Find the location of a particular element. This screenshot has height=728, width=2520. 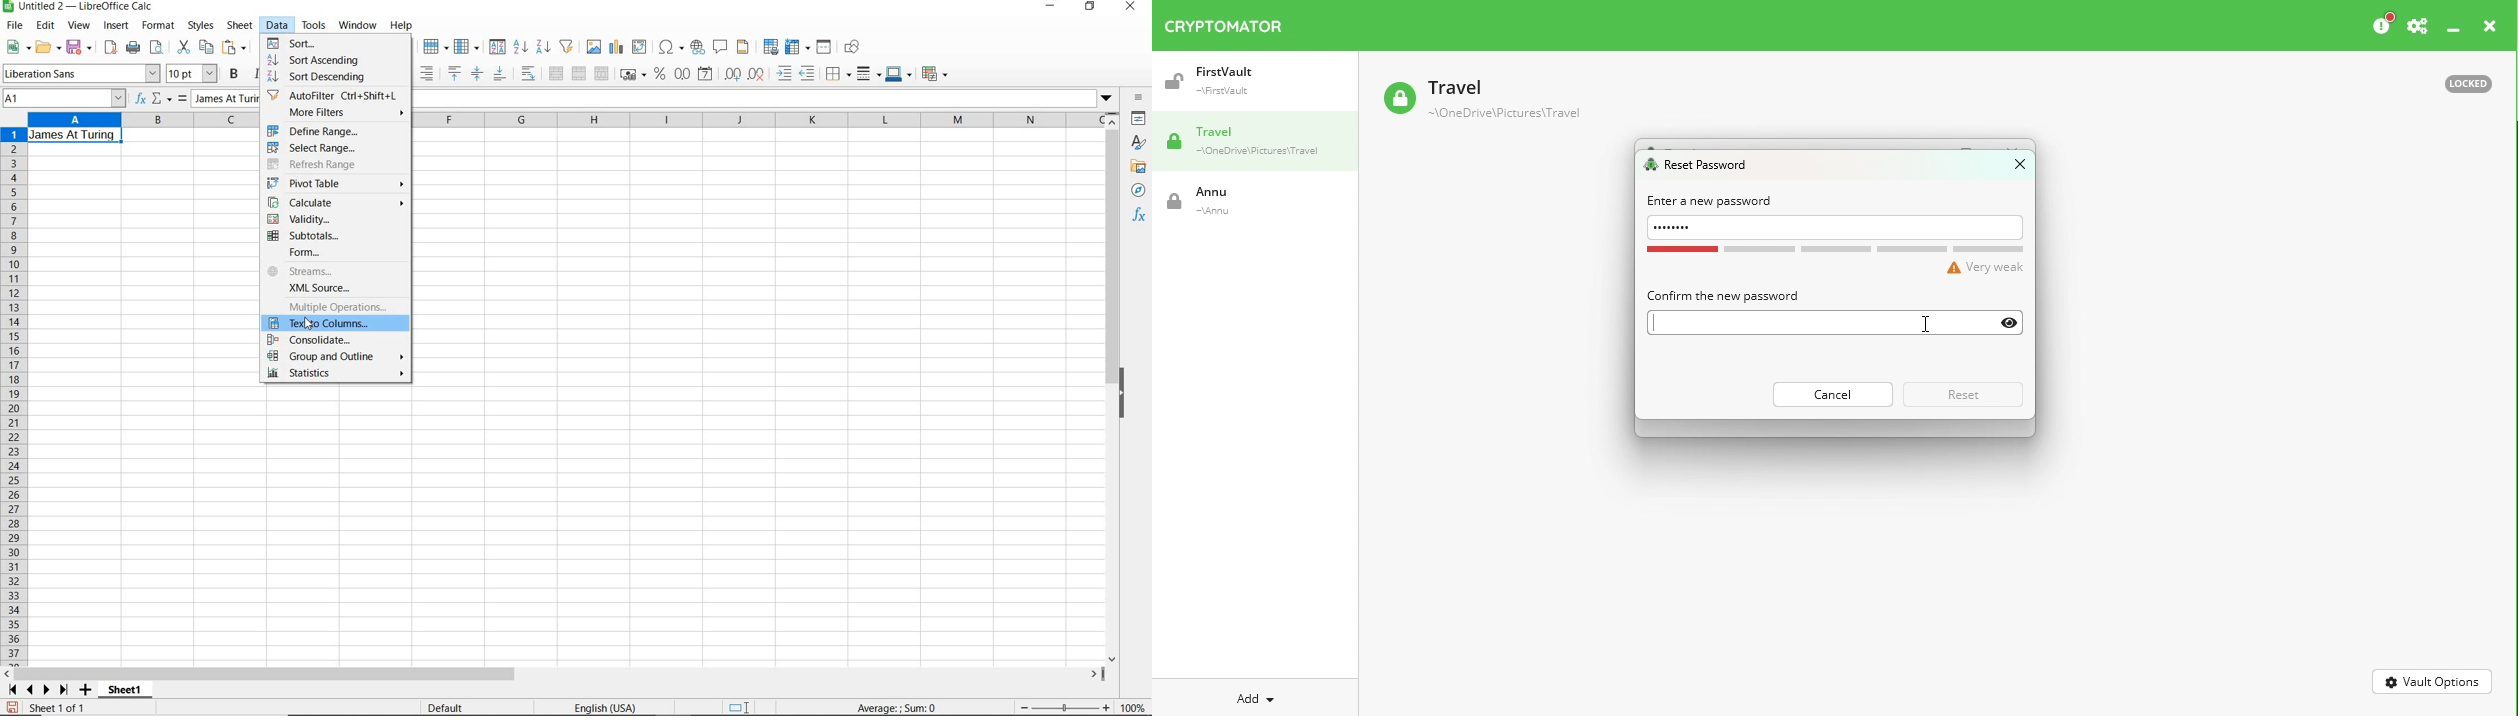

border style is located at coordinates (870, 73).